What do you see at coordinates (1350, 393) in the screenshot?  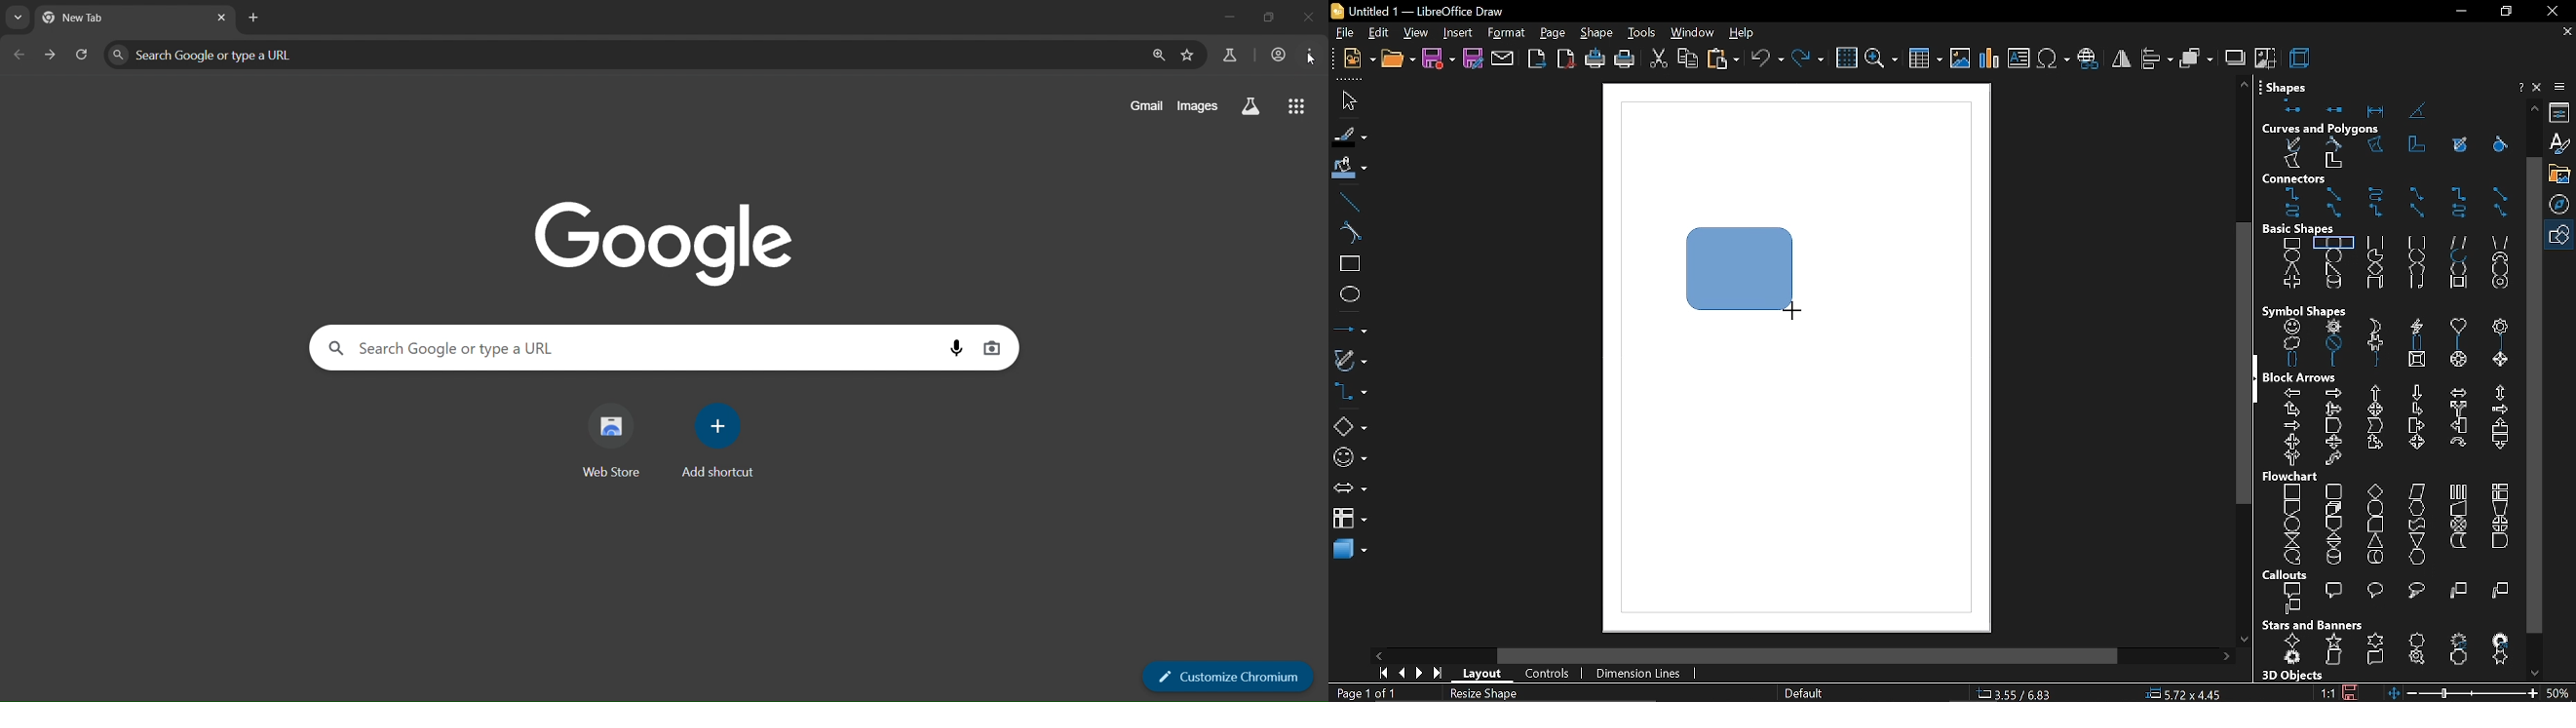 I see `connectors` at bounding box center [1350, 393].